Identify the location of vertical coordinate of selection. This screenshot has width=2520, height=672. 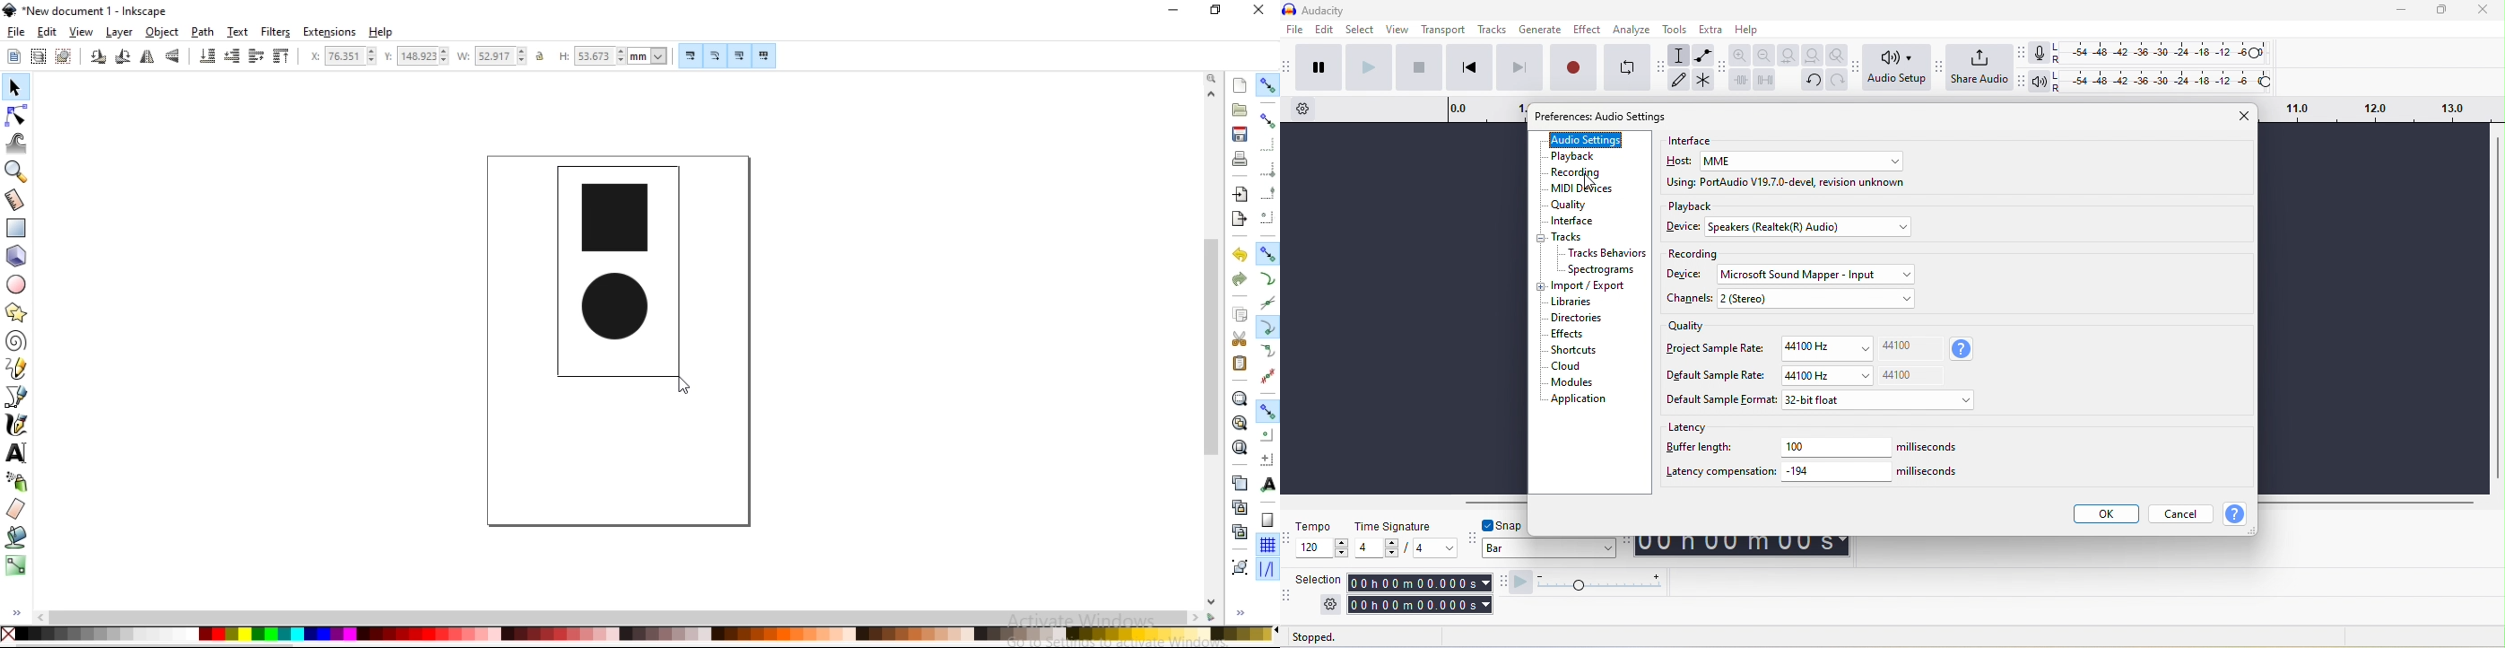
(414, 58).